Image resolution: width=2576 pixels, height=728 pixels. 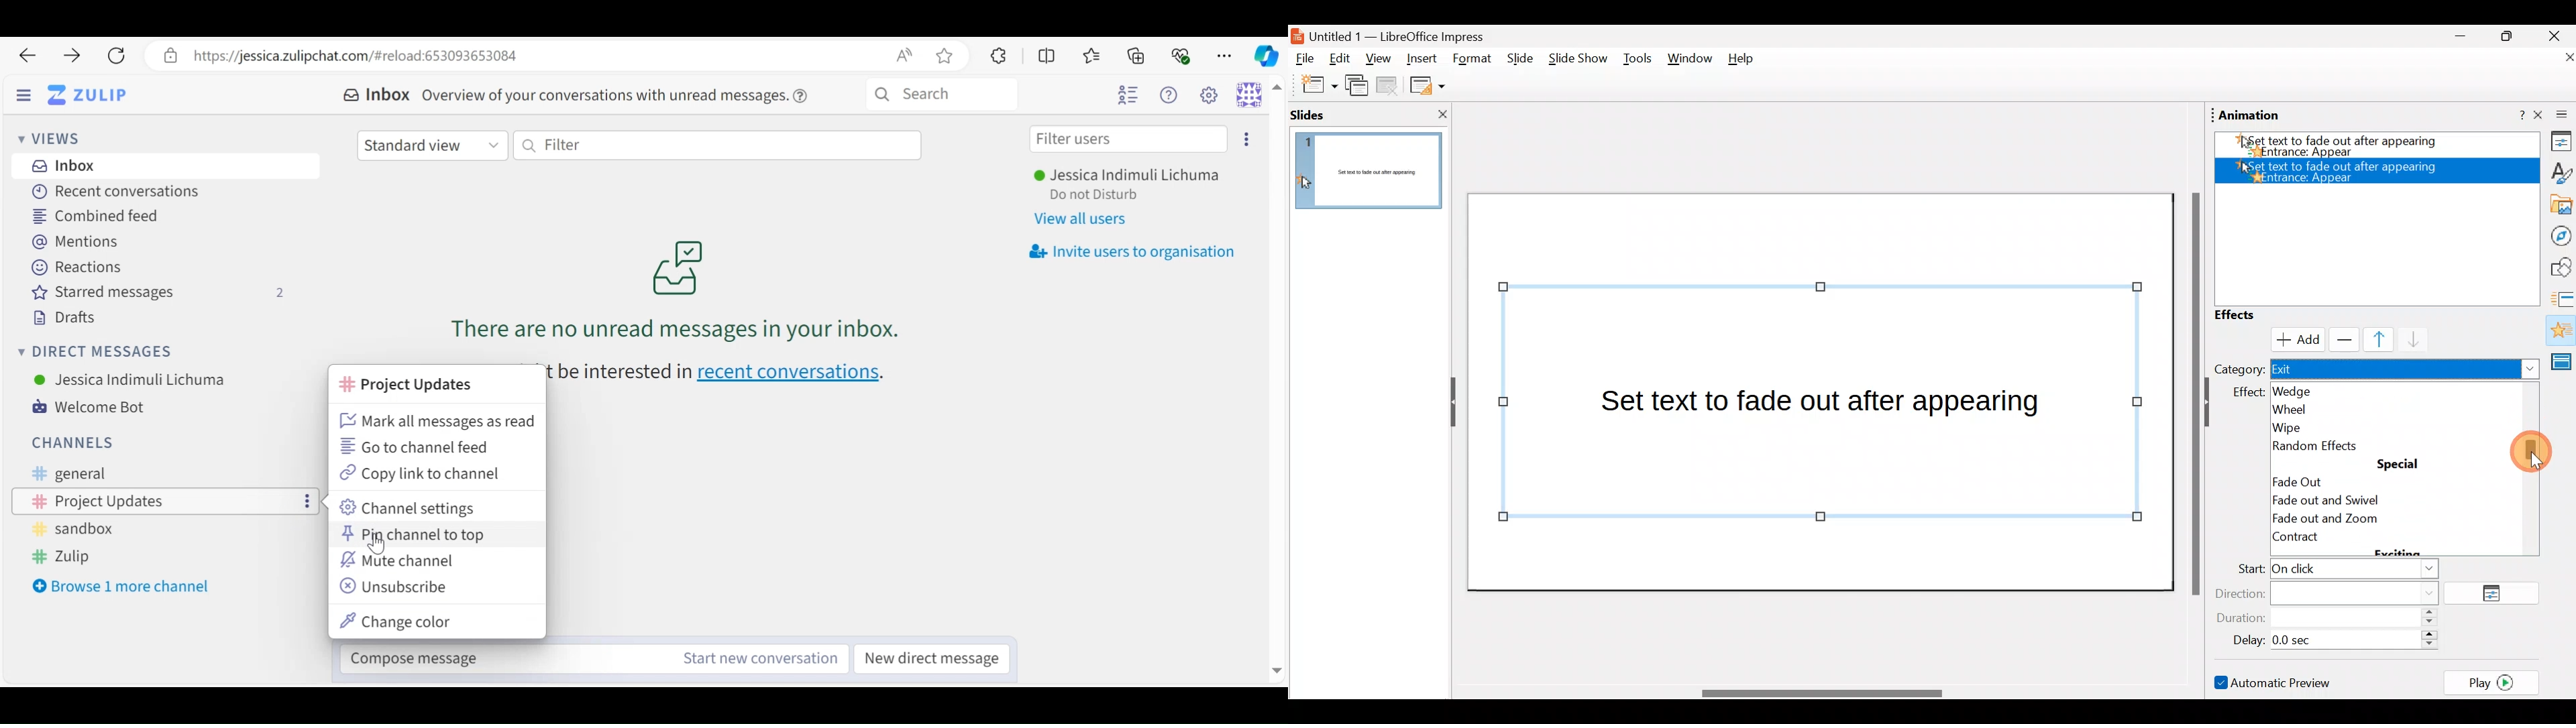 I want to click on Help, so click(x=1746, y=62).